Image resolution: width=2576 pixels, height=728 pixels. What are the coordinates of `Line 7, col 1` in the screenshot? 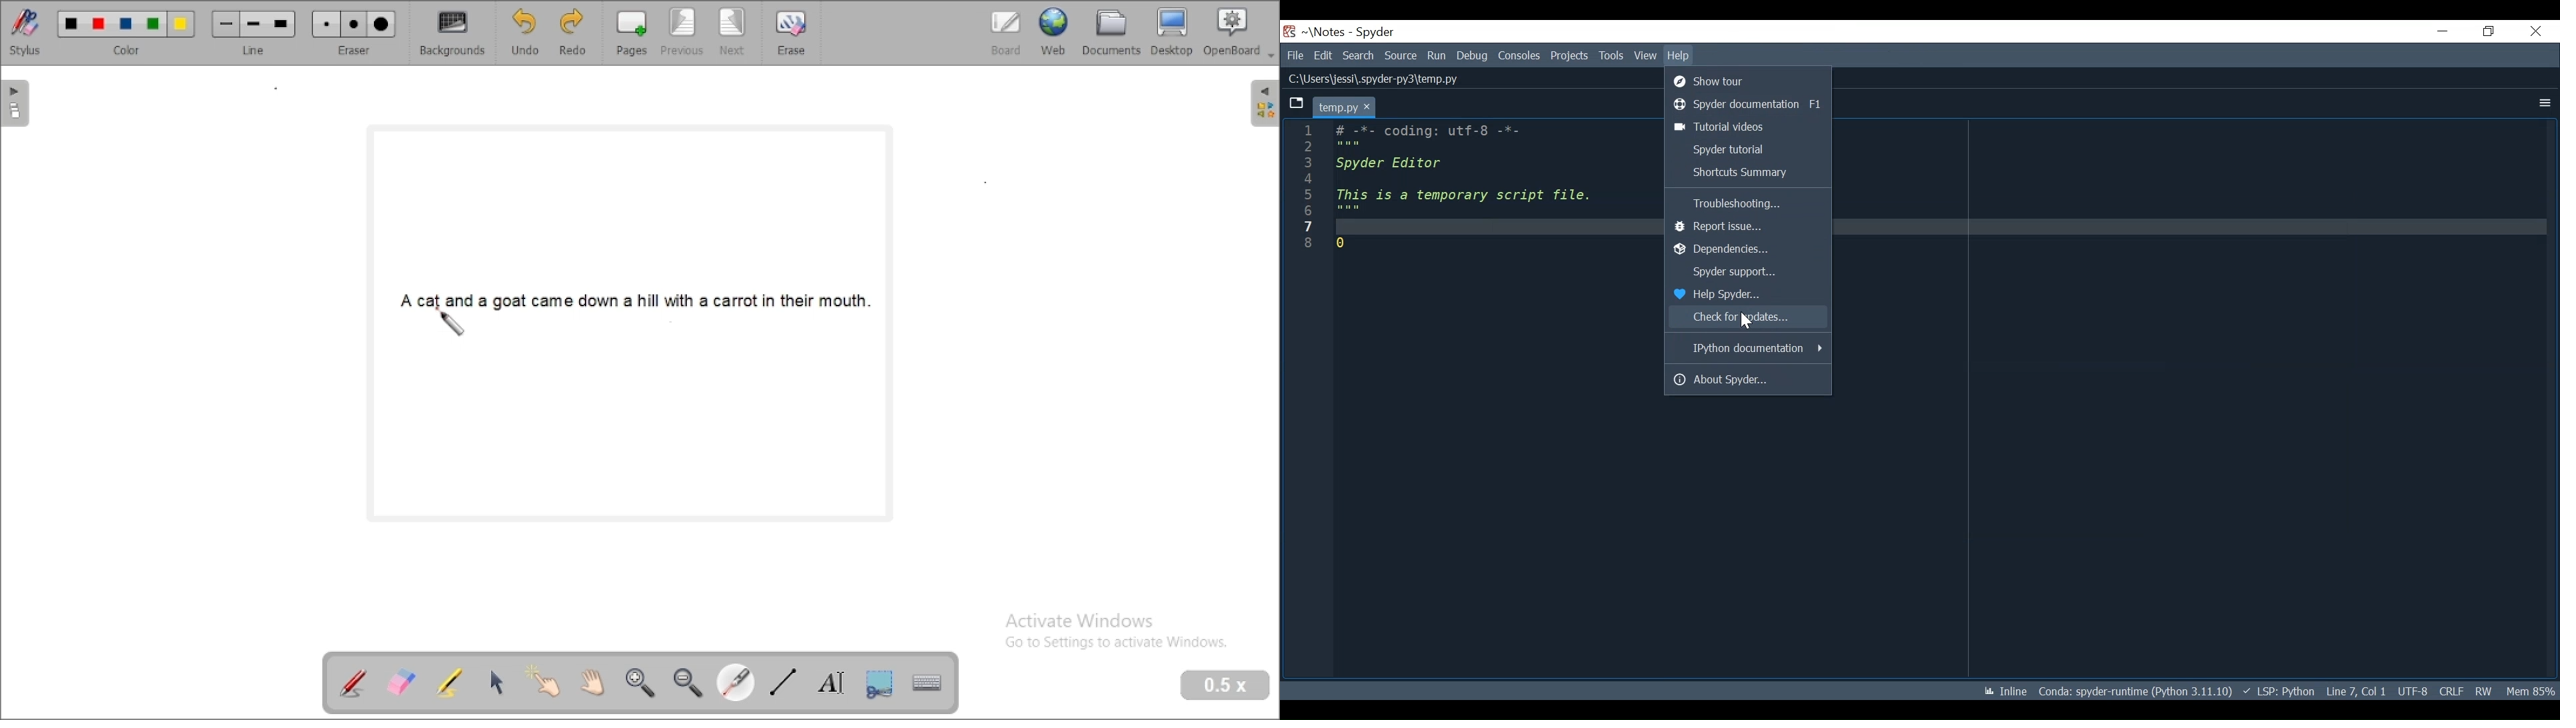 It's located at (2357, 691).